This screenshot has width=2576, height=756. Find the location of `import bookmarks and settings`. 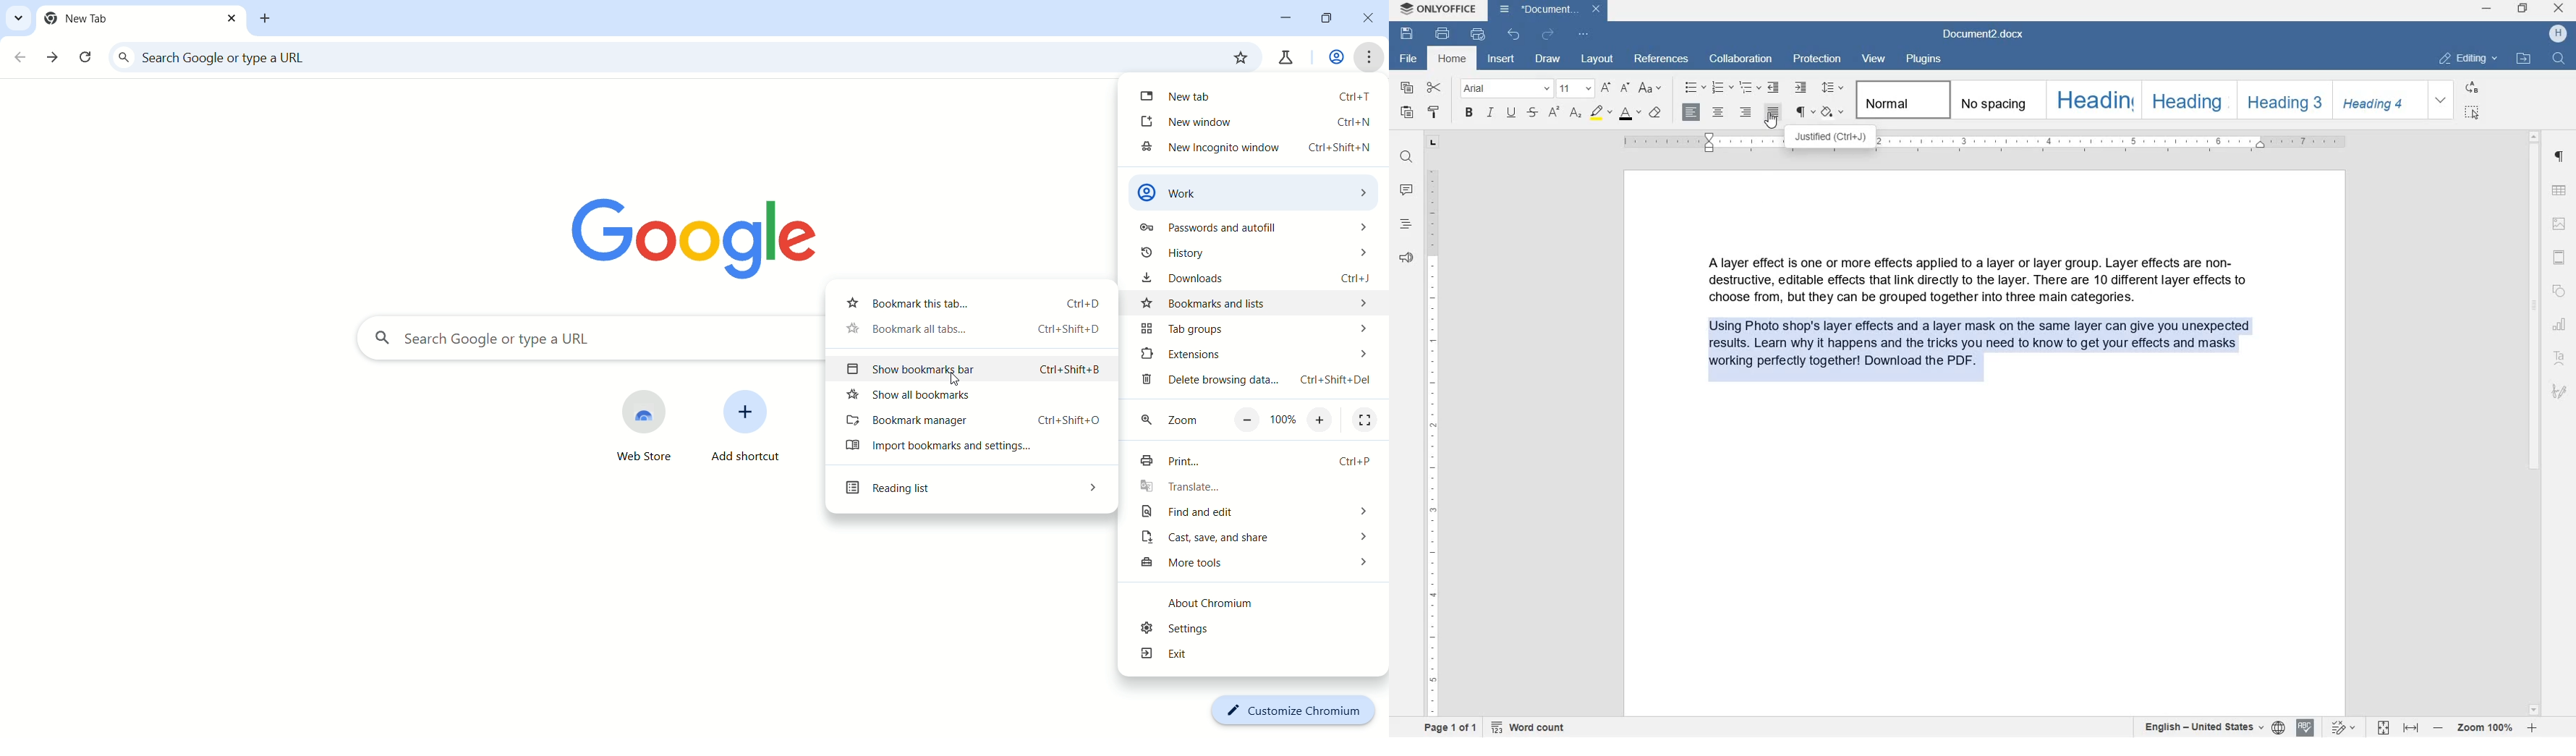

import bookmarks and settings is located at coordinates (969, 450).